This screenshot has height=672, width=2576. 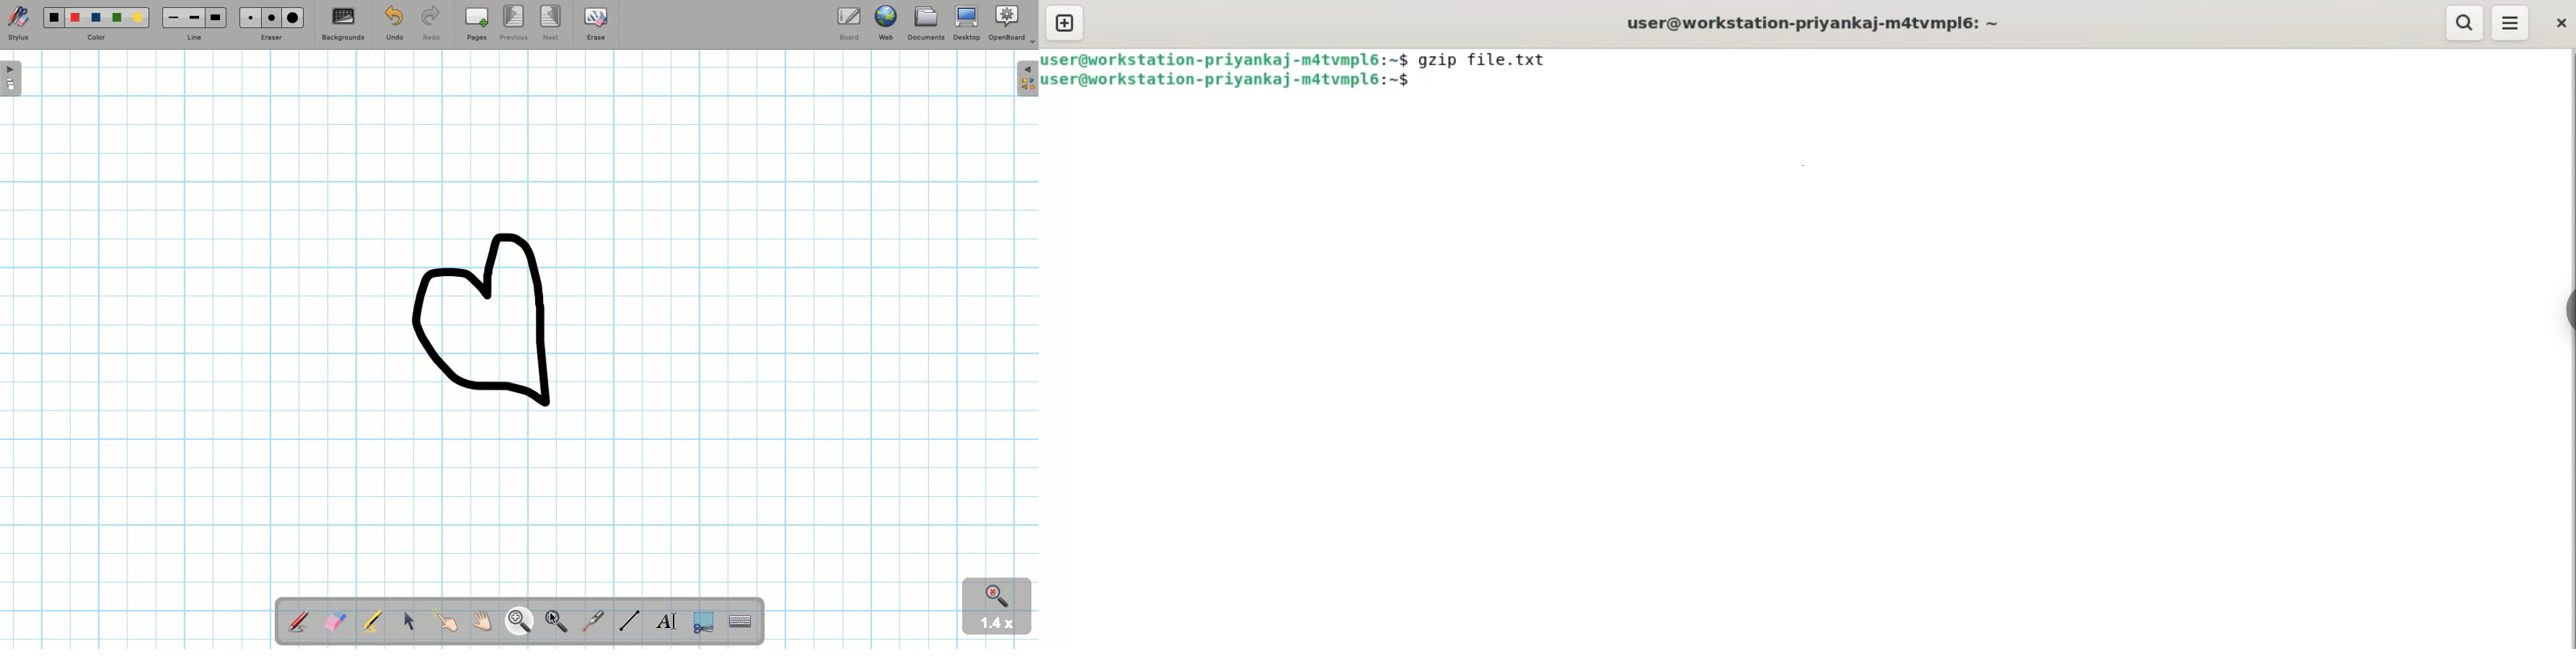 What do you see at coordinates (1012, 25) in the screenshot?
I see `OpenBoard` at bounding box center [1012, 25].